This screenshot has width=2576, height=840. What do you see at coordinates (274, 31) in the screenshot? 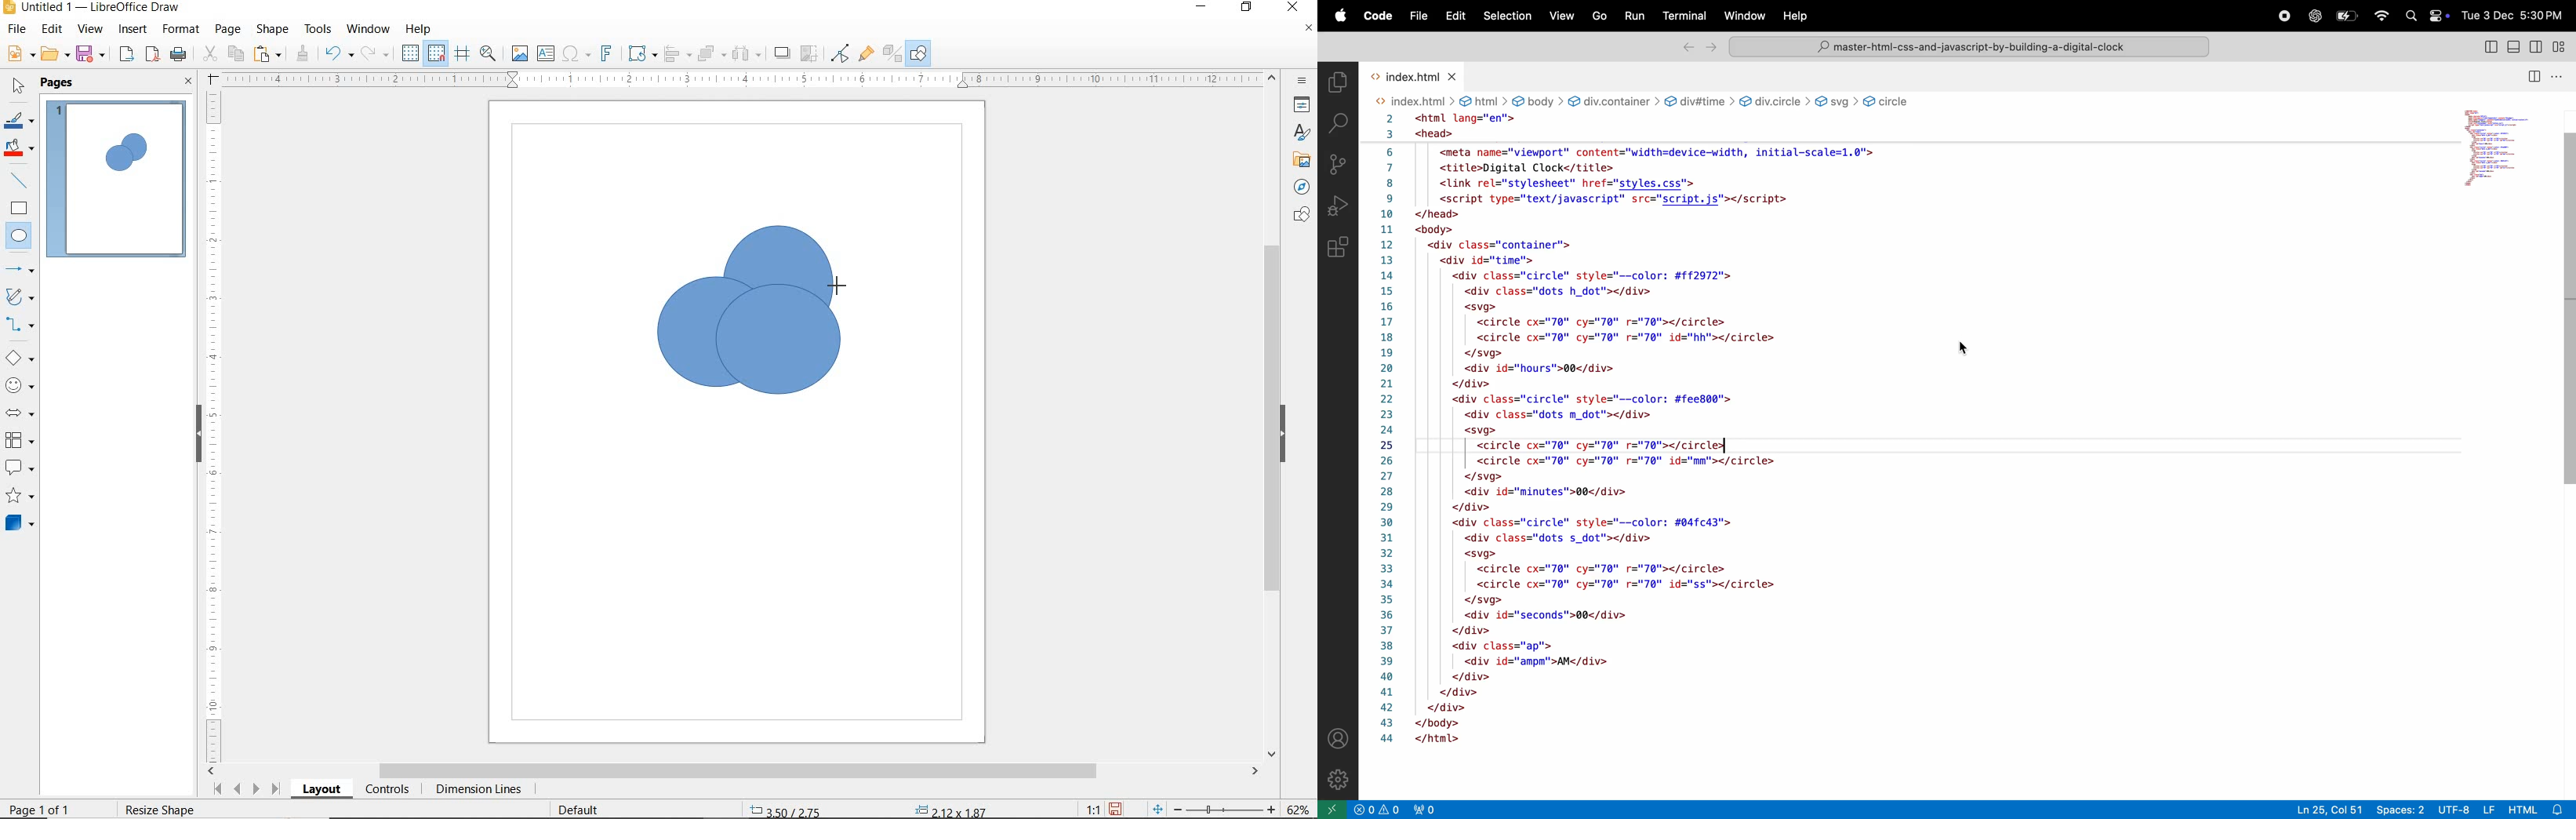
I see `SHAPE` at bounding box center [274, 31].